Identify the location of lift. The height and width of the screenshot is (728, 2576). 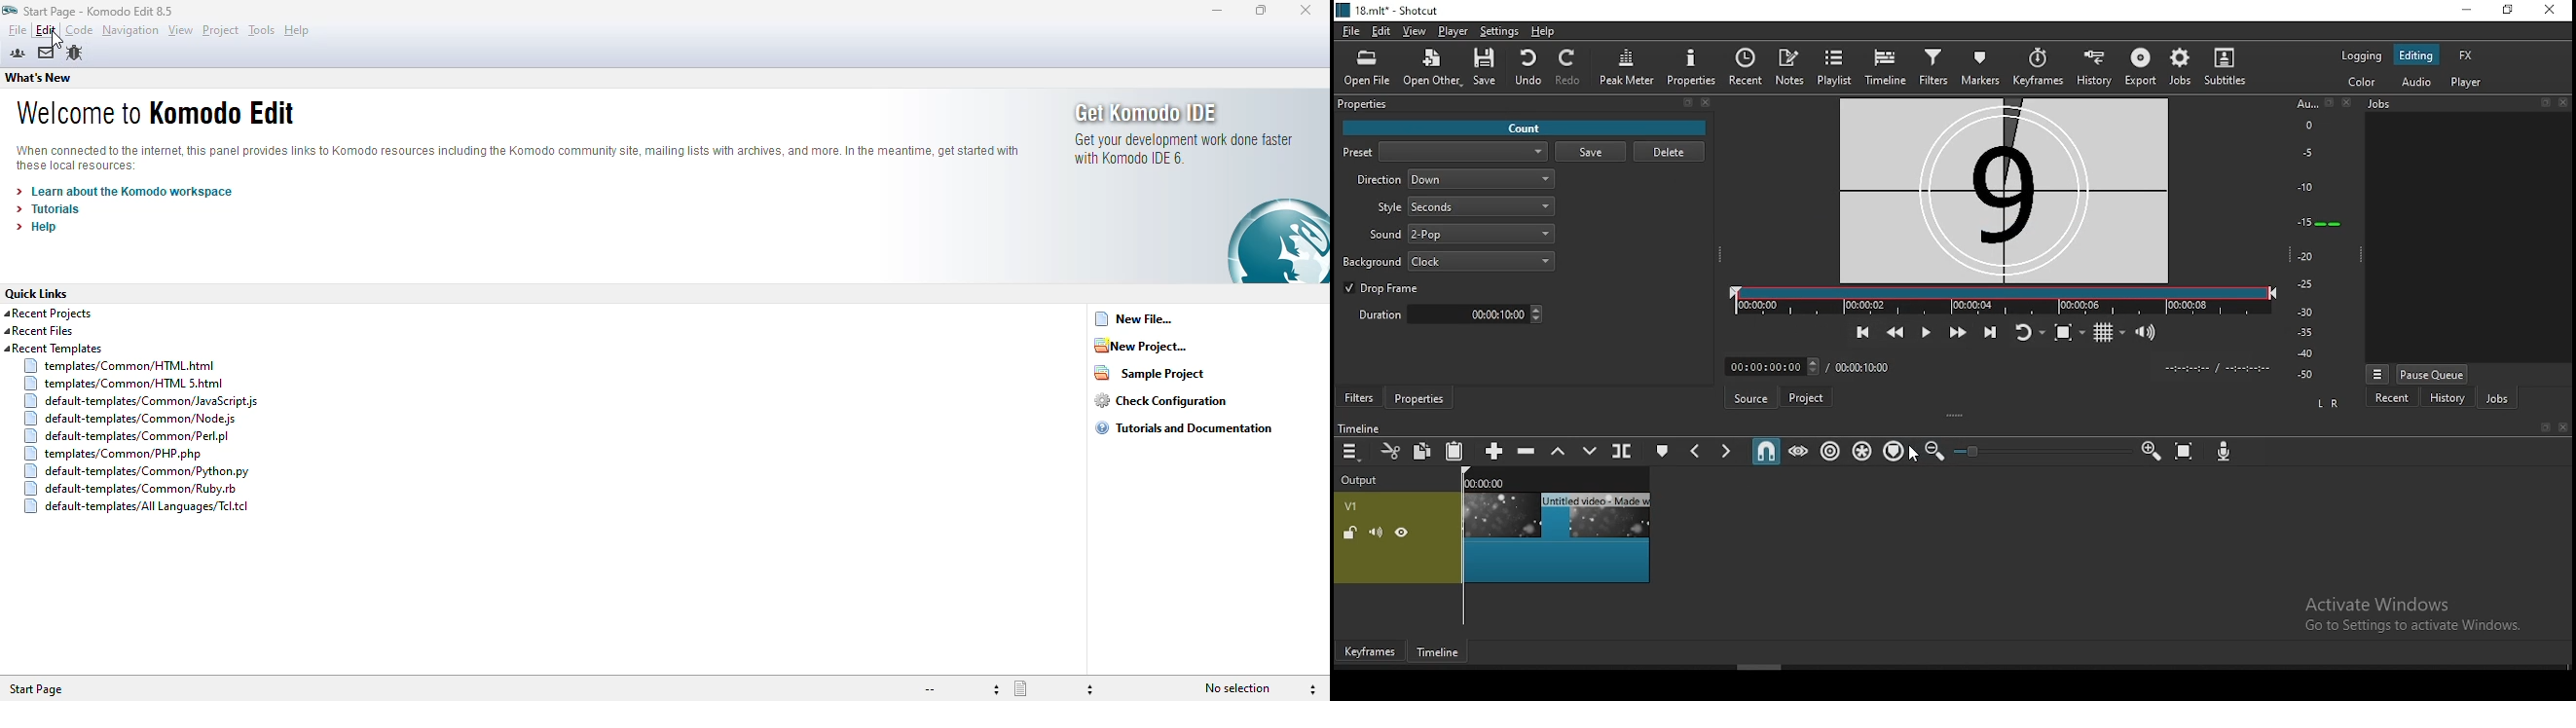
(1558, 452).